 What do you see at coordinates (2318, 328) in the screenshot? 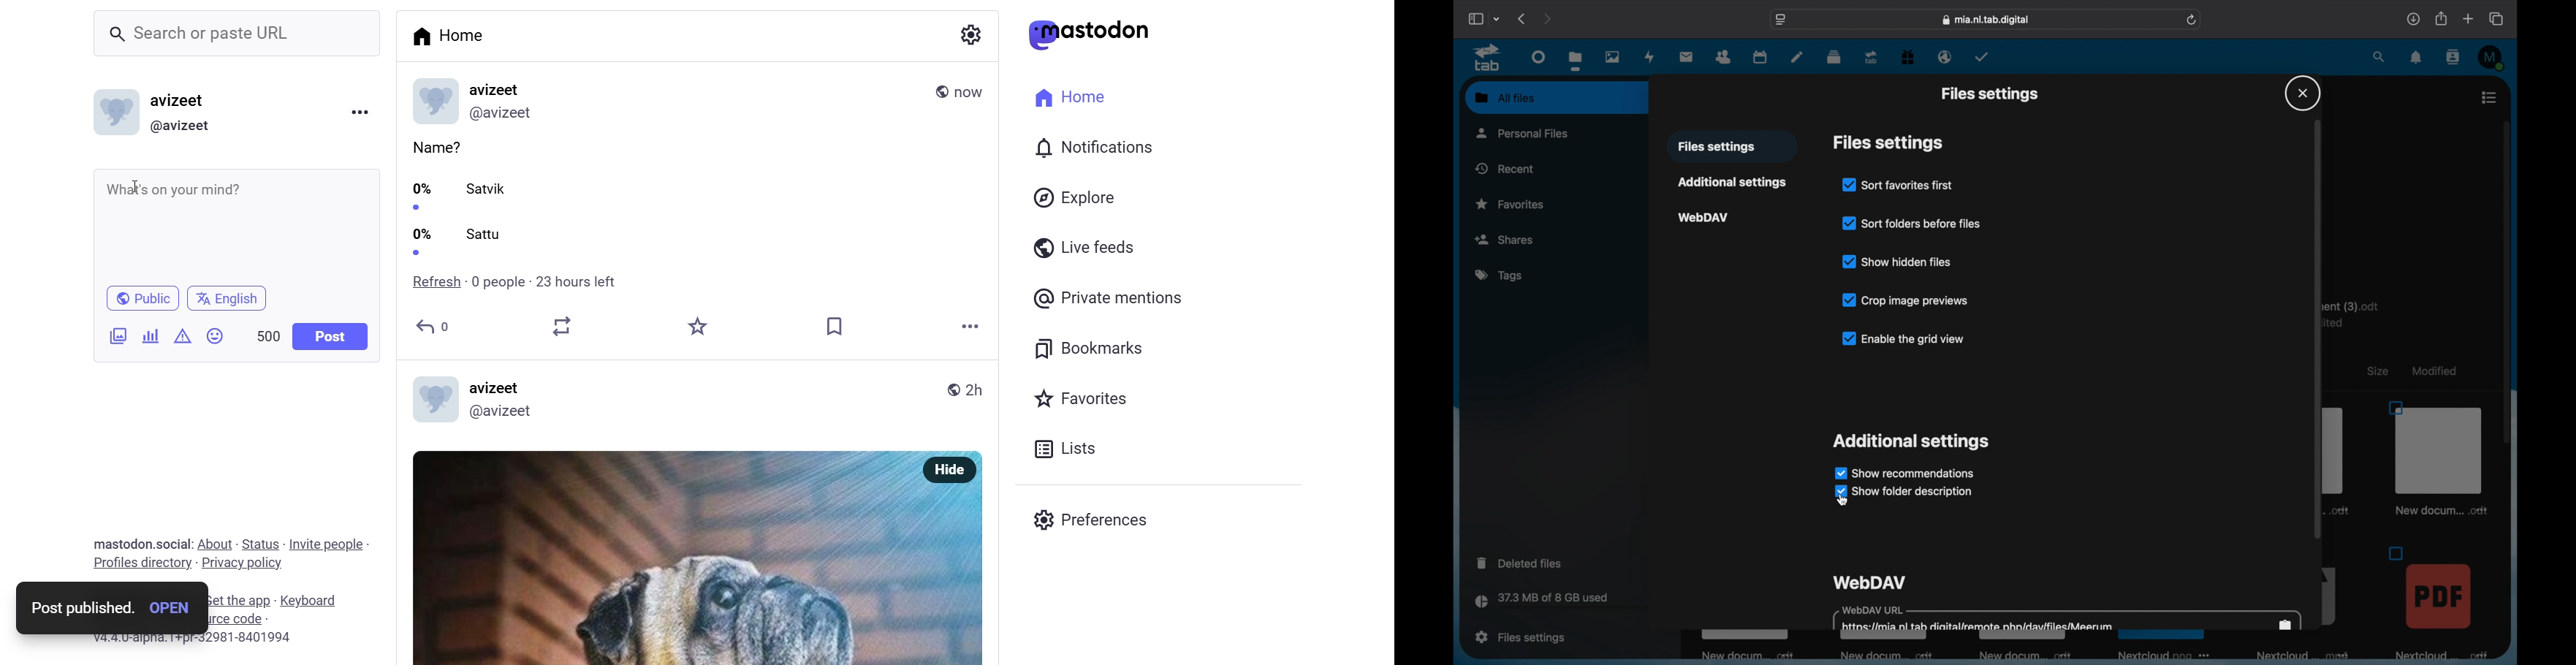
I see `scroll box` at bounding box center [2318, 328].